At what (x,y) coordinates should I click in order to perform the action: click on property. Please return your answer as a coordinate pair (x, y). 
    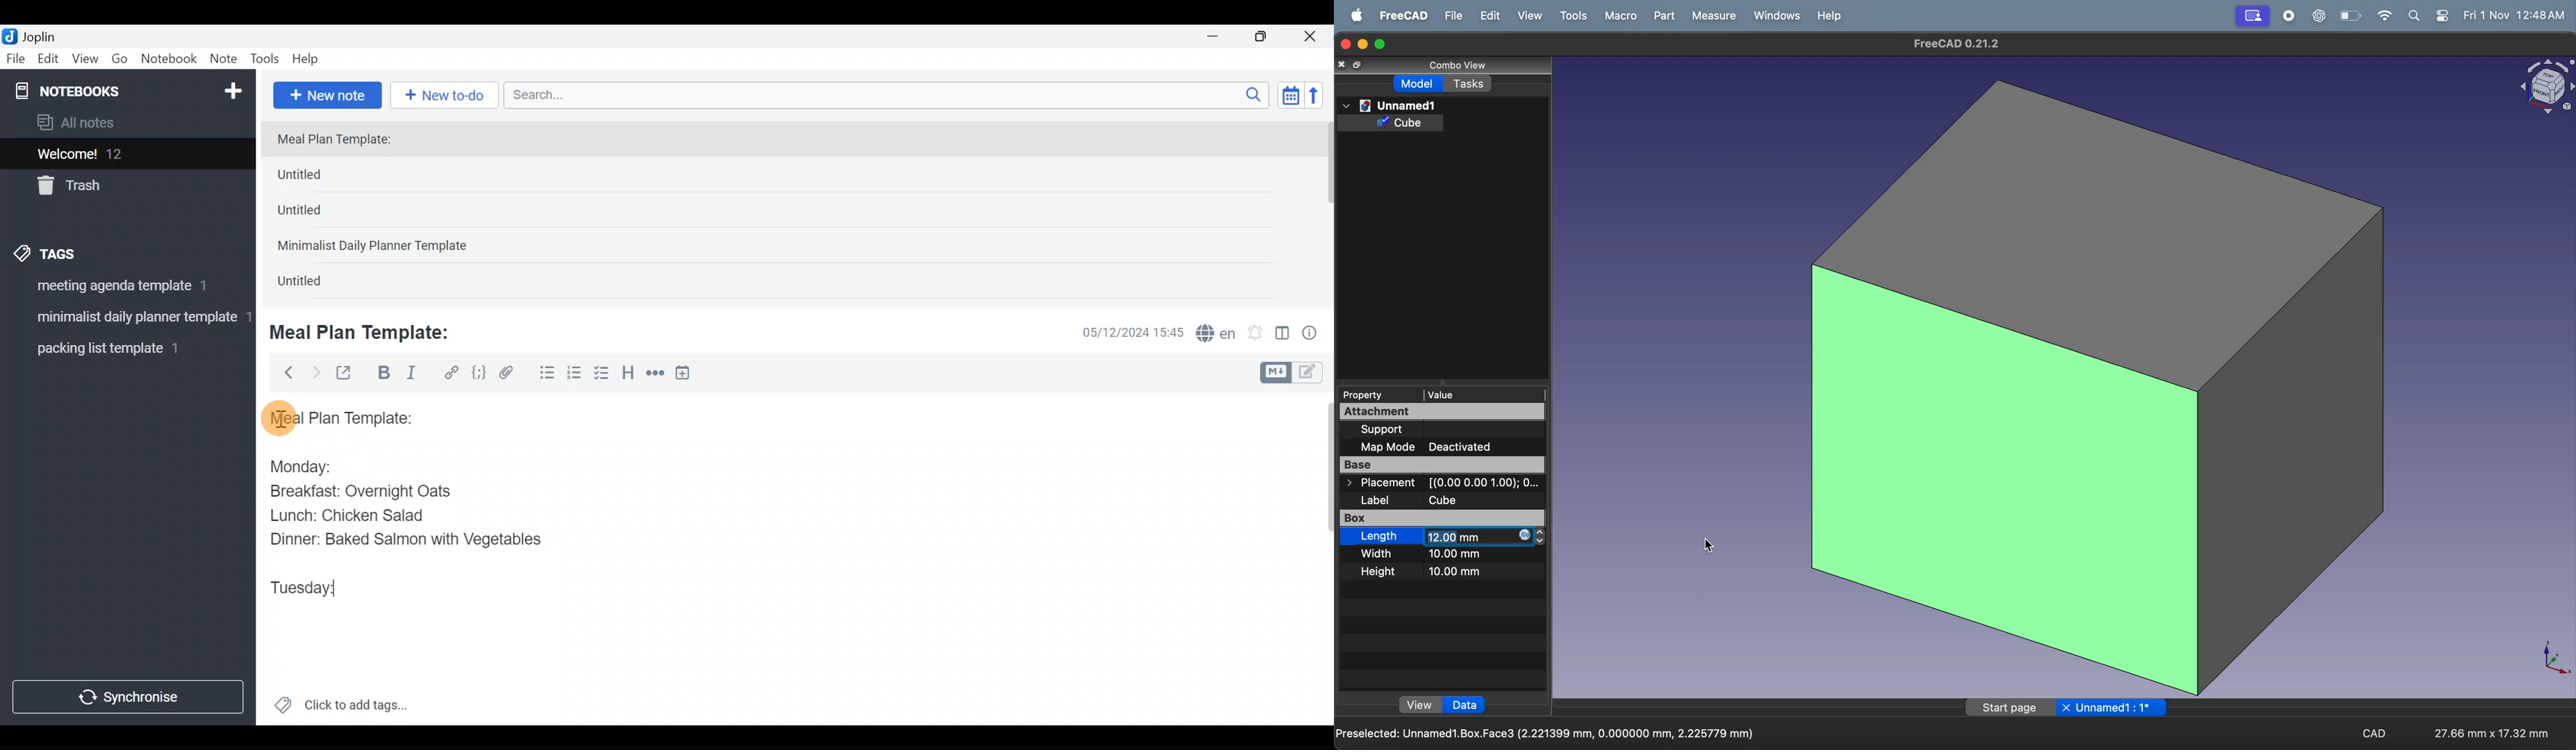
    Looking at the image, I should click on (1367, 395).